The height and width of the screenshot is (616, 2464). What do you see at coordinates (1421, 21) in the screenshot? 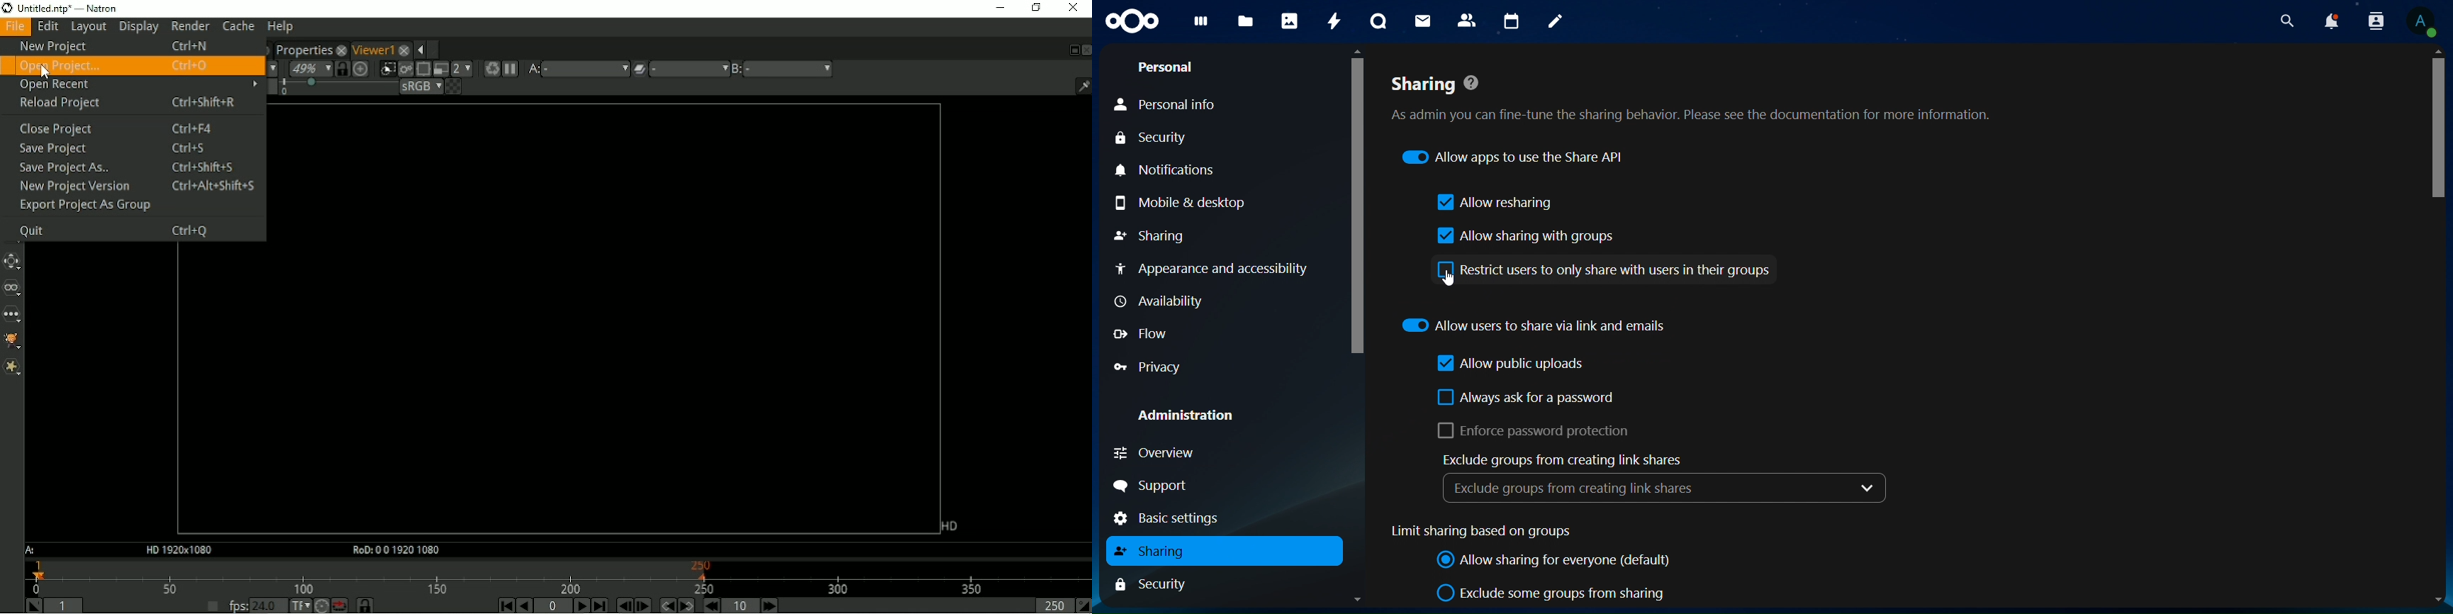
I see `mail` at bounding box center [1421, 21].